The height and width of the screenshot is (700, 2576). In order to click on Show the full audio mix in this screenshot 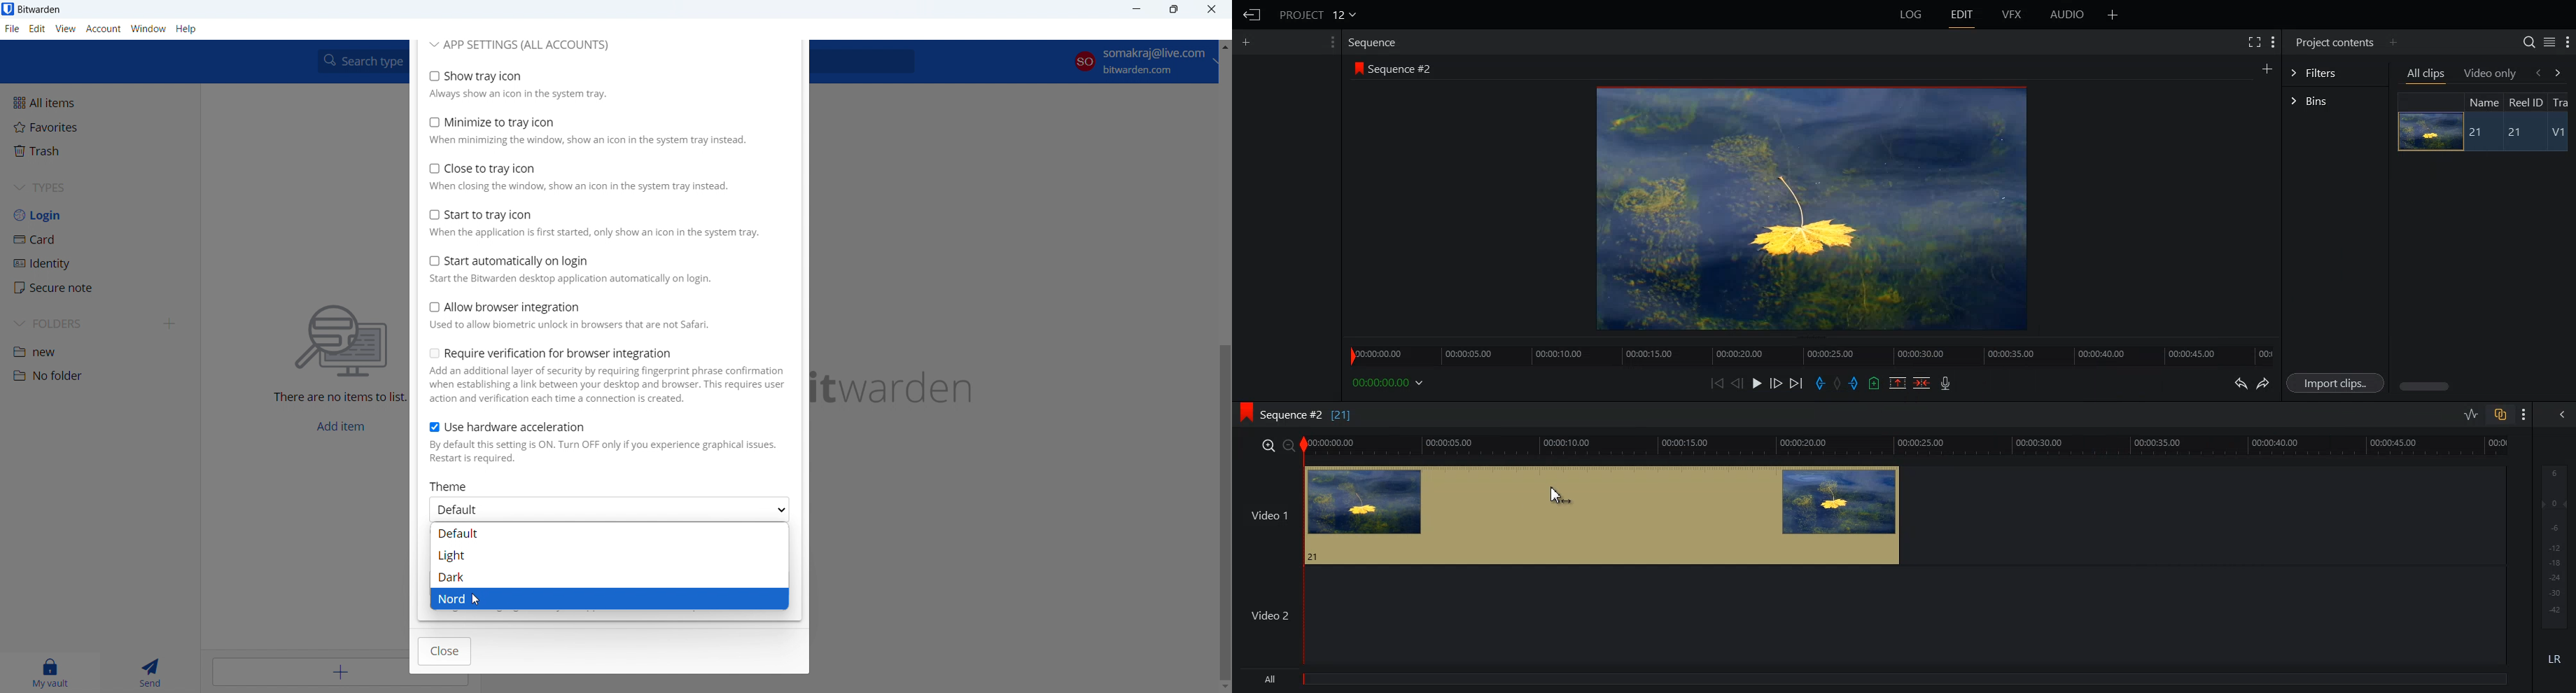, I will do `click(2558, 414)`.